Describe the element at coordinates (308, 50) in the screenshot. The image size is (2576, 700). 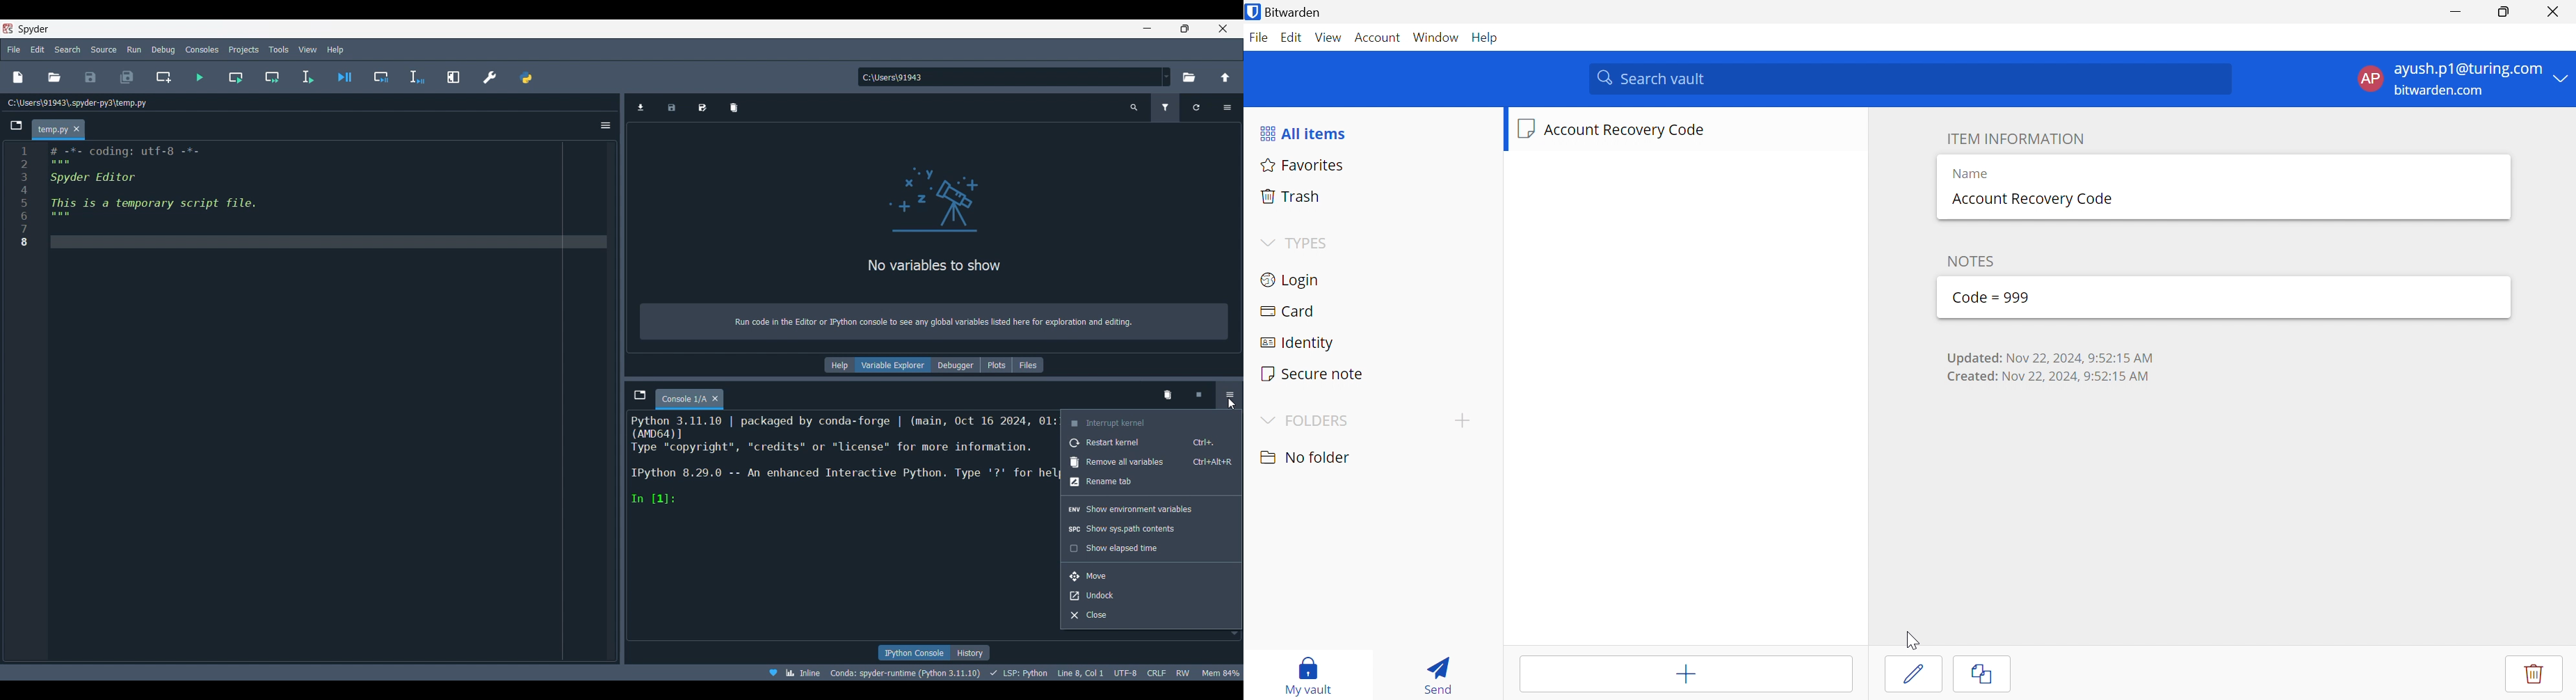
I see `View menu` at that location.